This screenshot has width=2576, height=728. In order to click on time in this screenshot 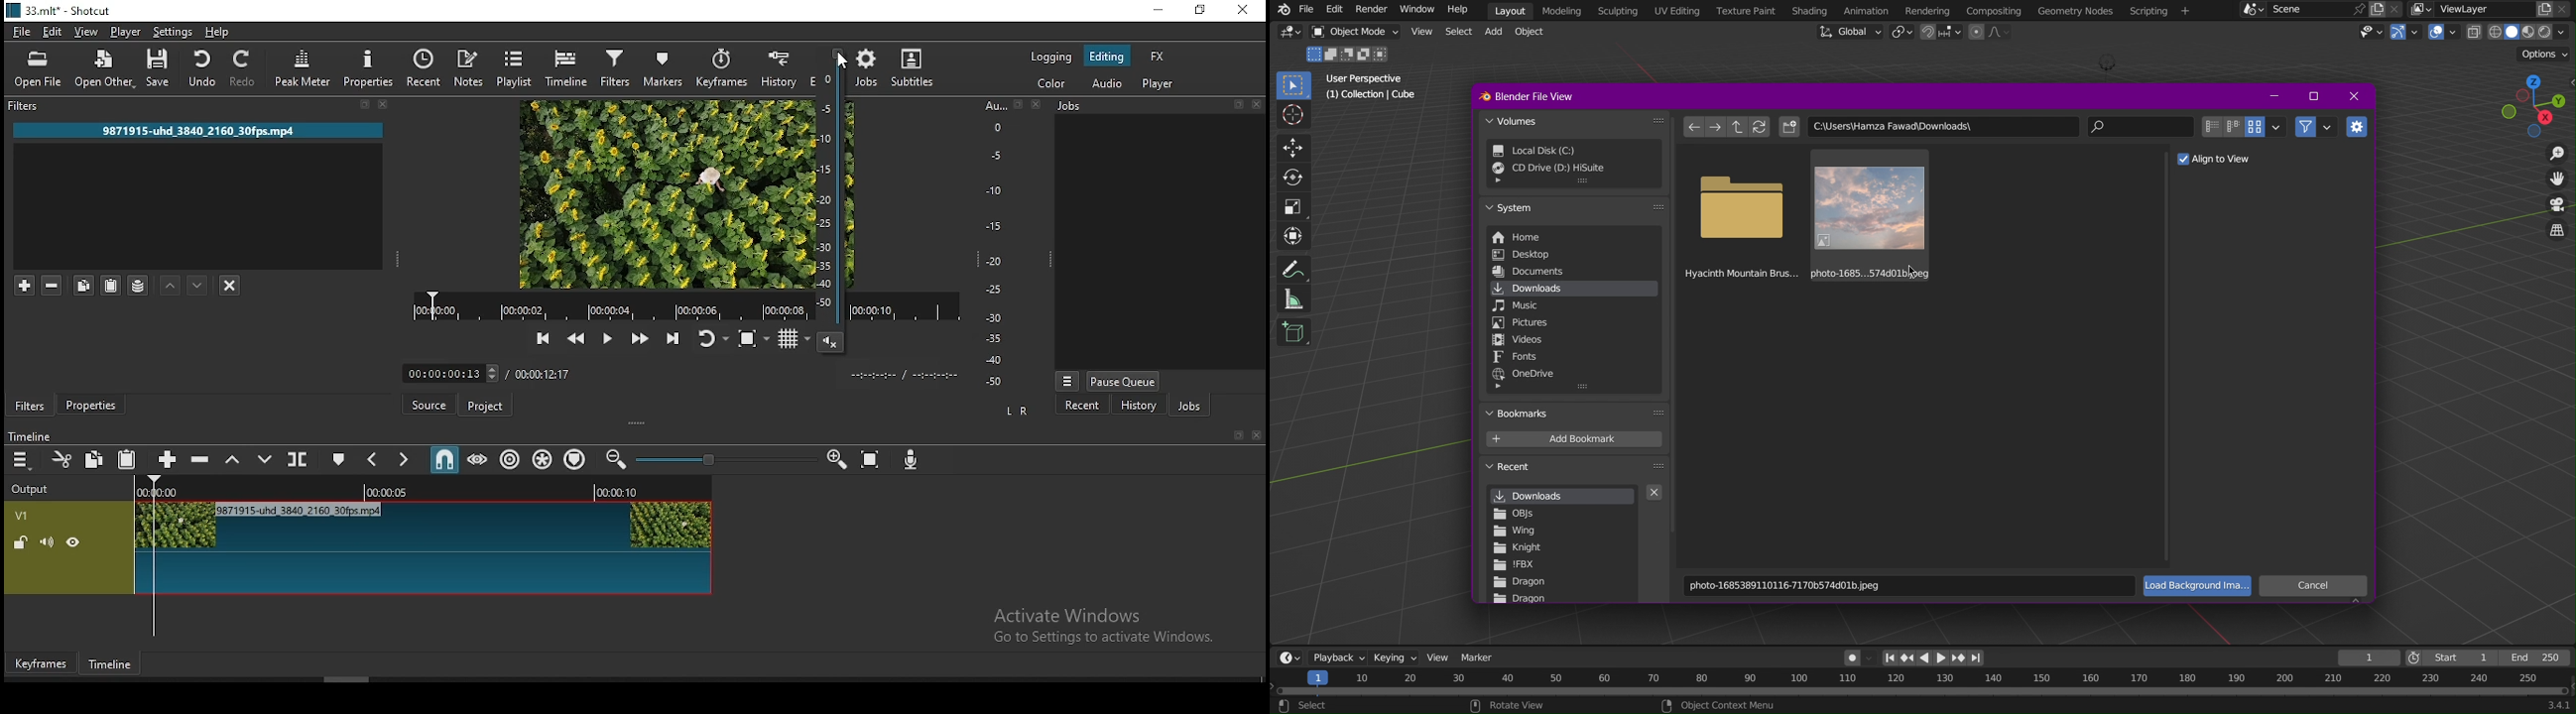, I will do `click(913, 374)`.